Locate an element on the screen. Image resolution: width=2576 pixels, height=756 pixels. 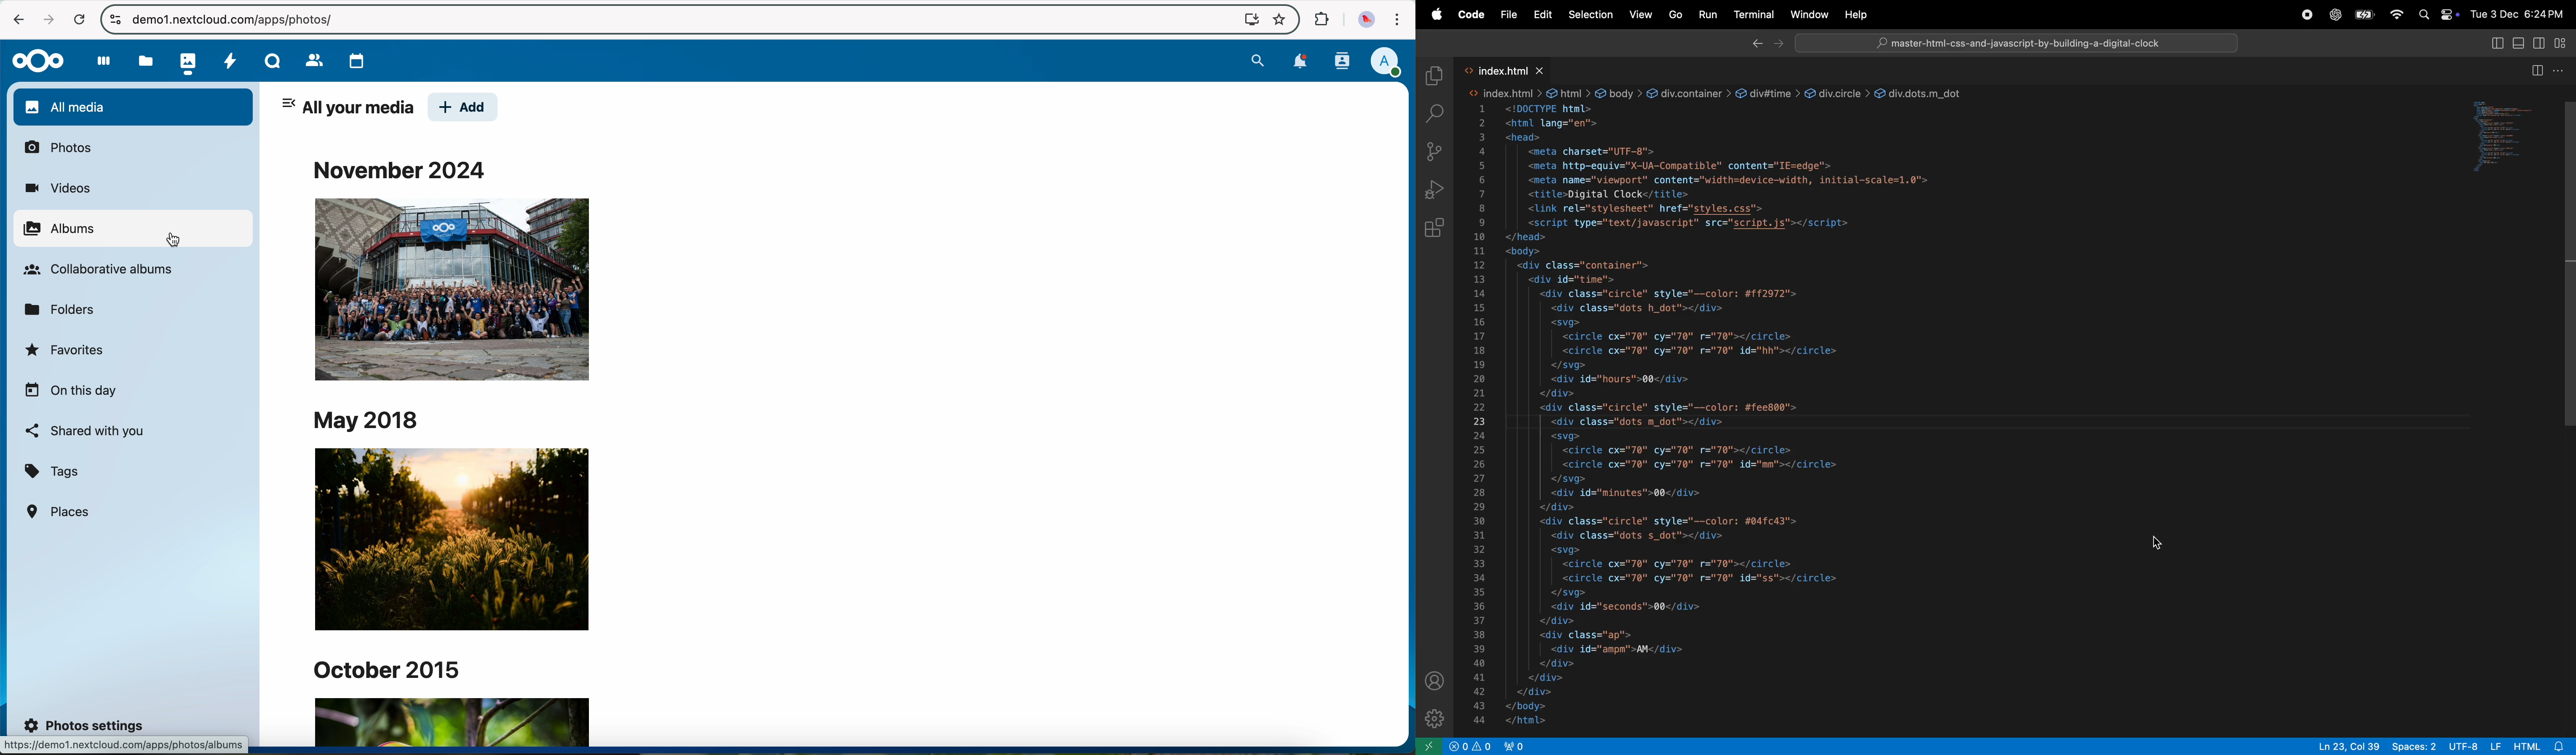
add button is located at coordinates (463, 107).